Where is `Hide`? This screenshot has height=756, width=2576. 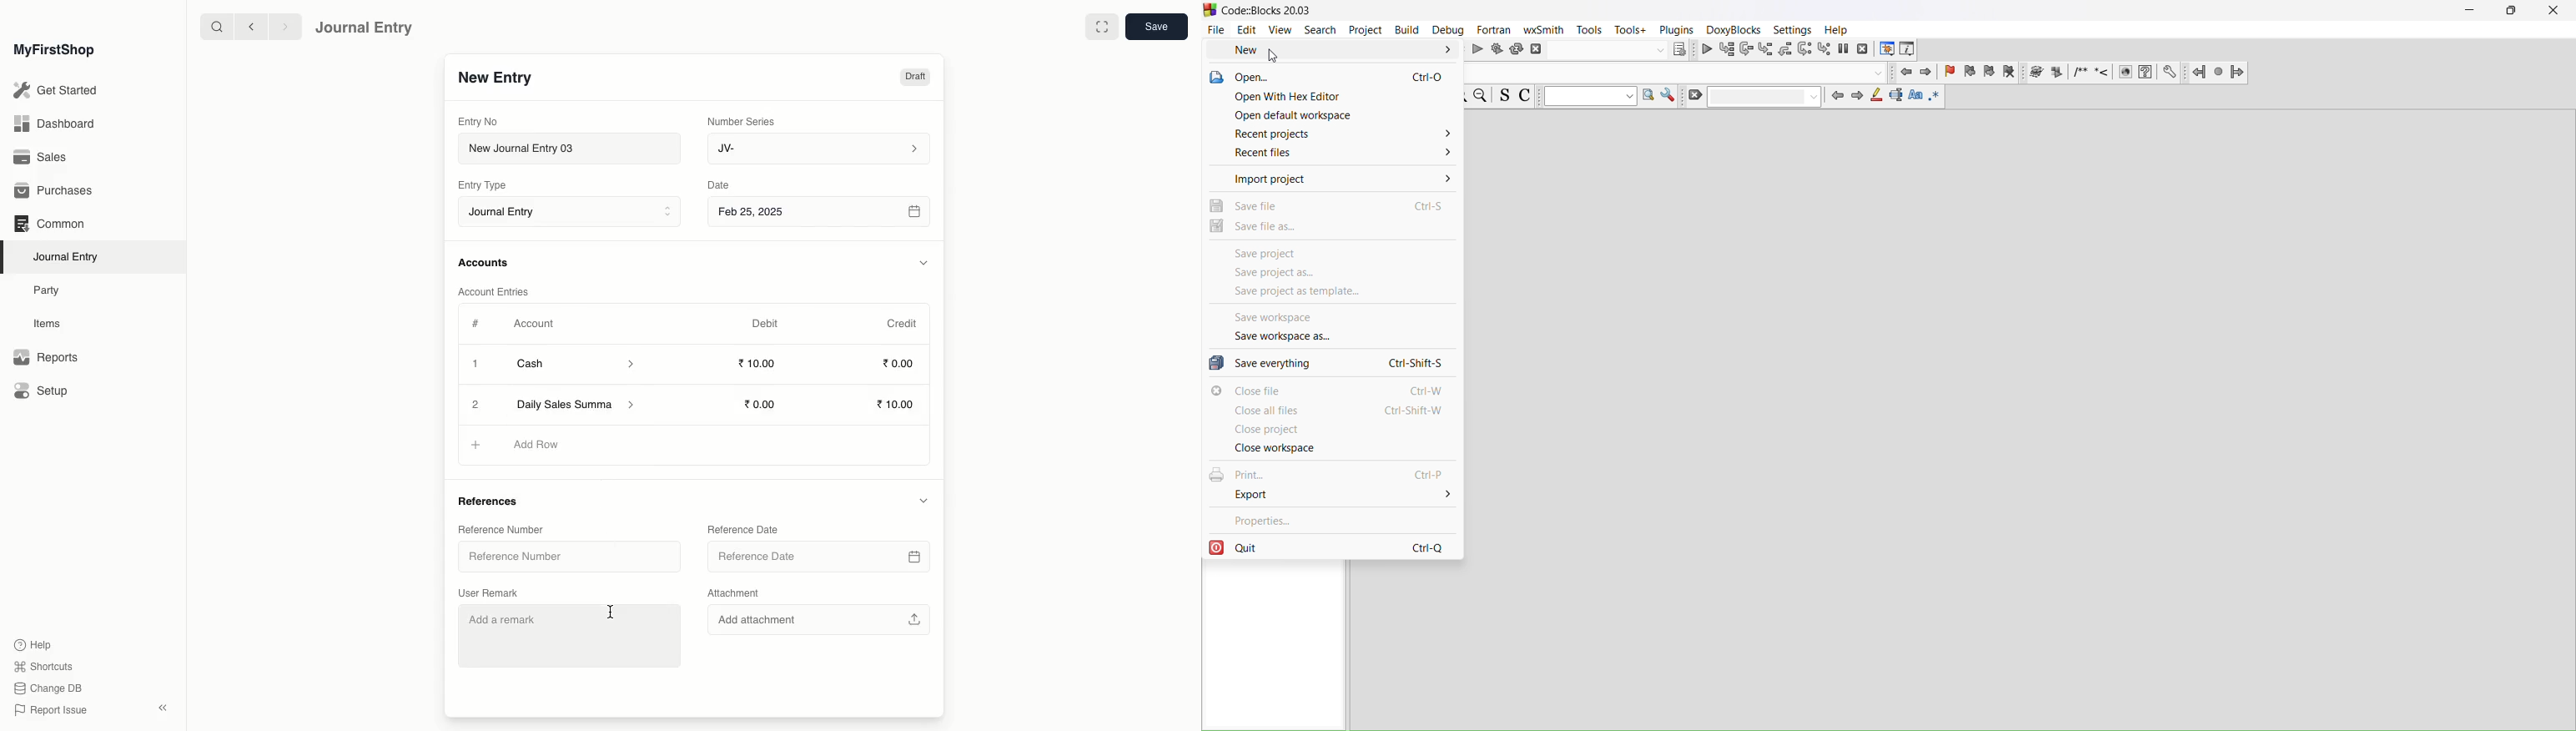 Hide is located at coordinates (923, 500).